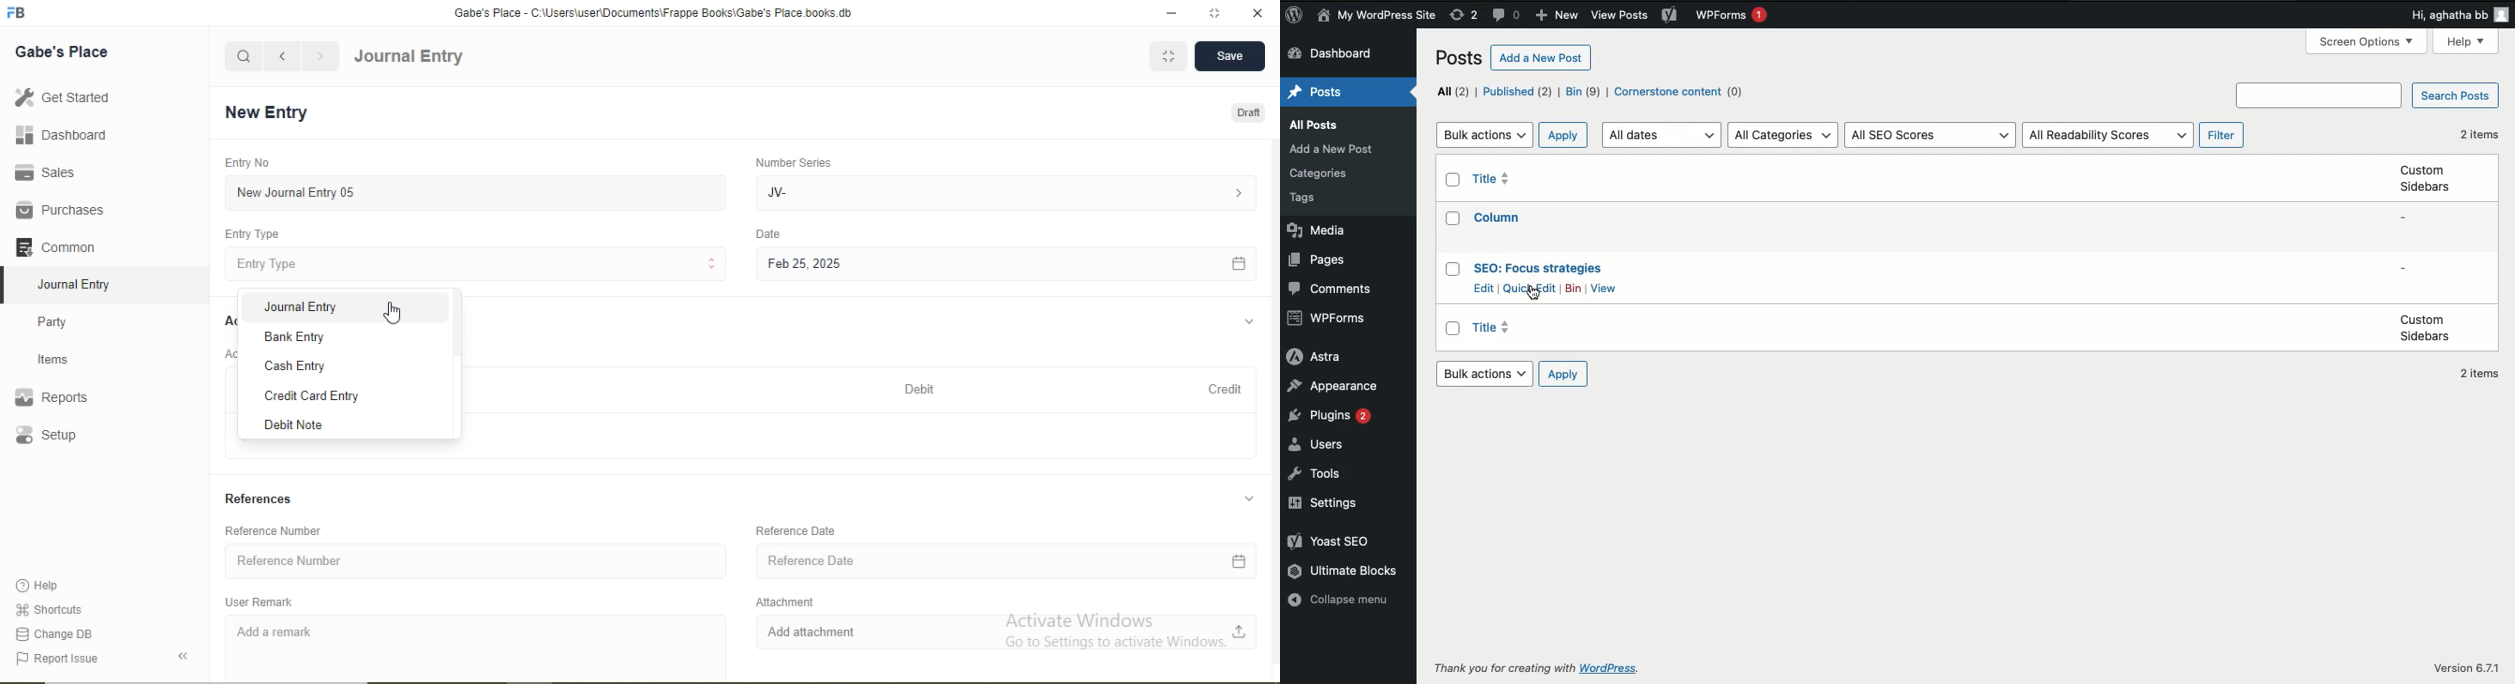  Describe the element at coordinates (769, 234) in the screenshot. I see `Date` at that location.